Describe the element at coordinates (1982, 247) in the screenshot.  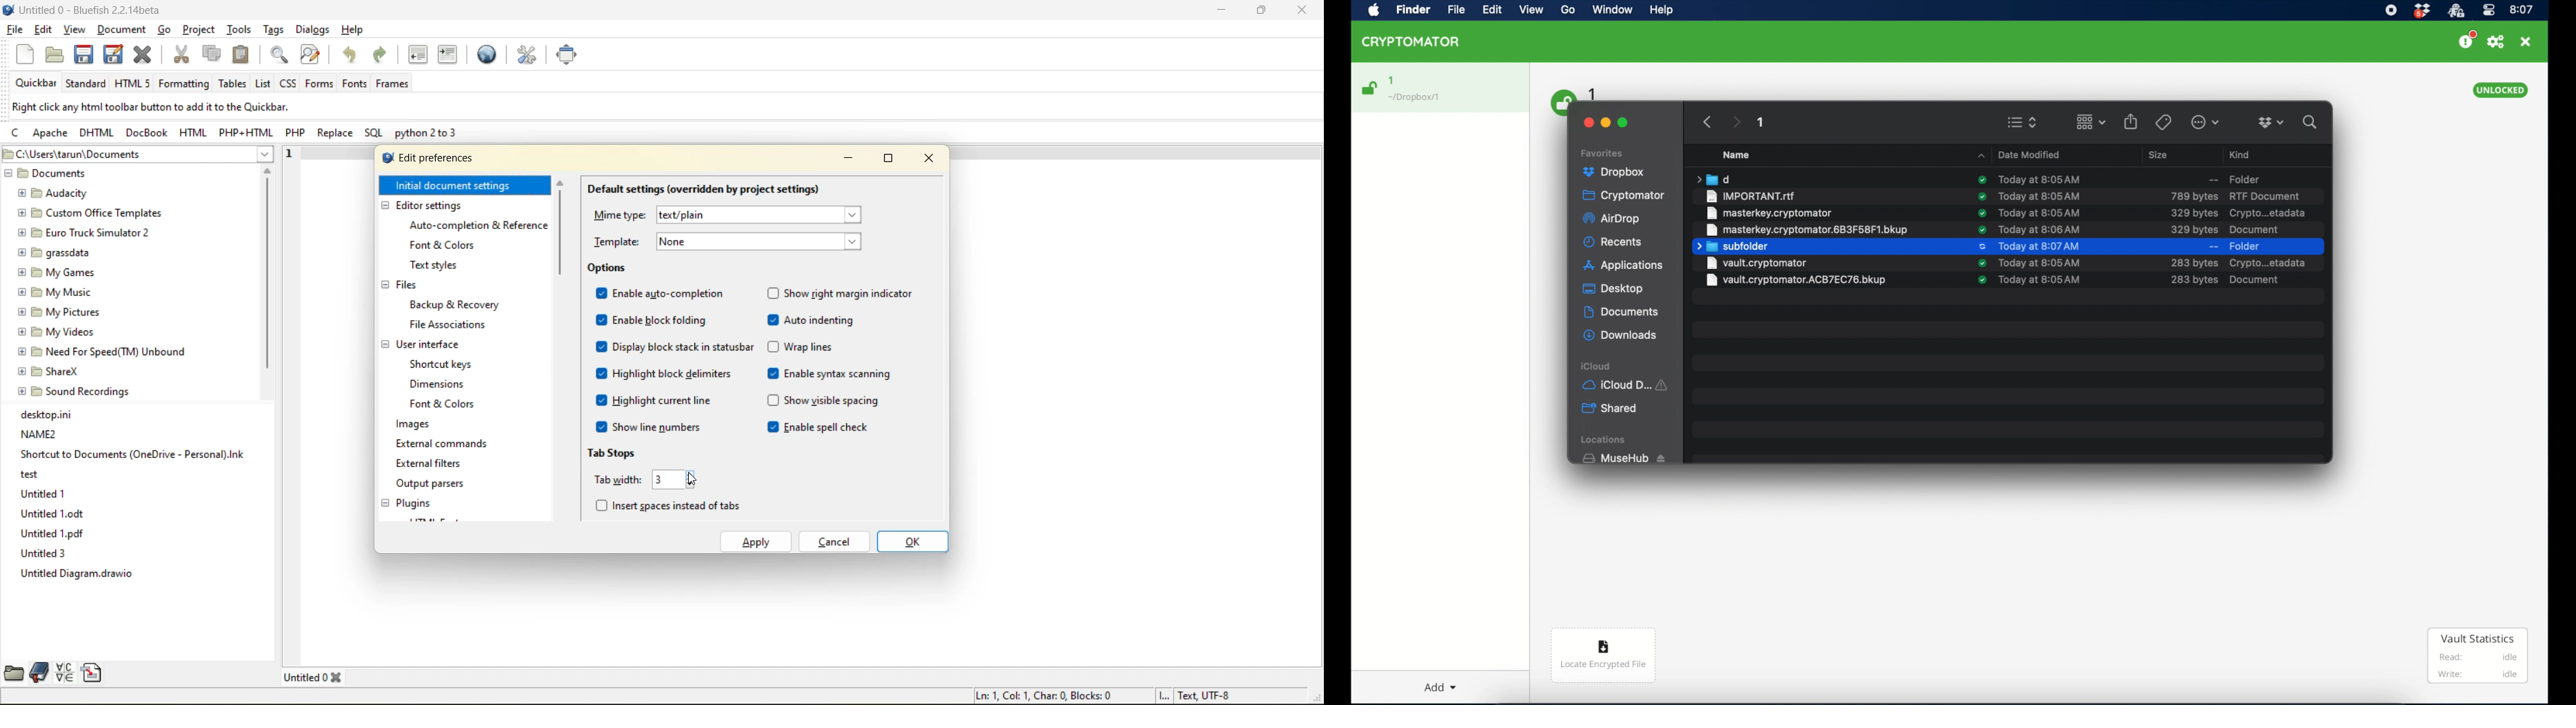
I see `syncing` at that location.